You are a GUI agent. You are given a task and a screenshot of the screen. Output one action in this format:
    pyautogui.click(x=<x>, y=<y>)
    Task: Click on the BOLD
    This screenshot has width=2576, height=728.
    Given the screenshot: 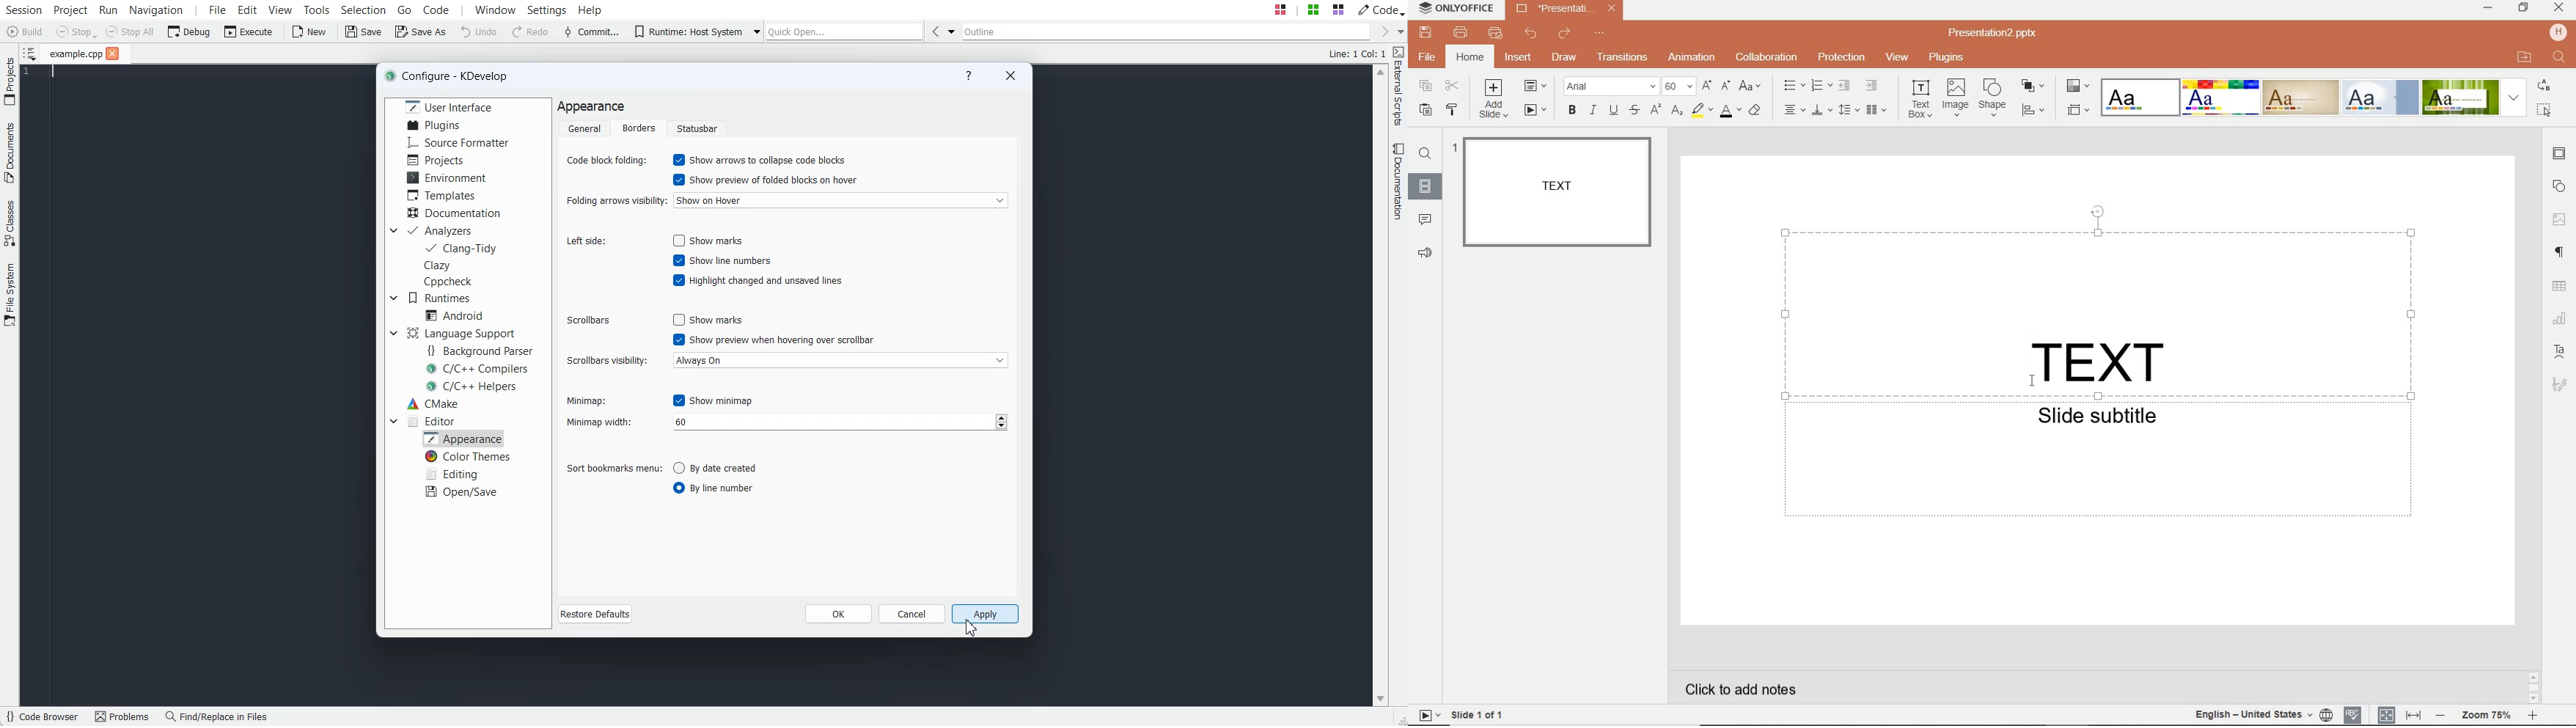 What is the action you would take?
    pyautogui.click(x=1569, y=112)
    